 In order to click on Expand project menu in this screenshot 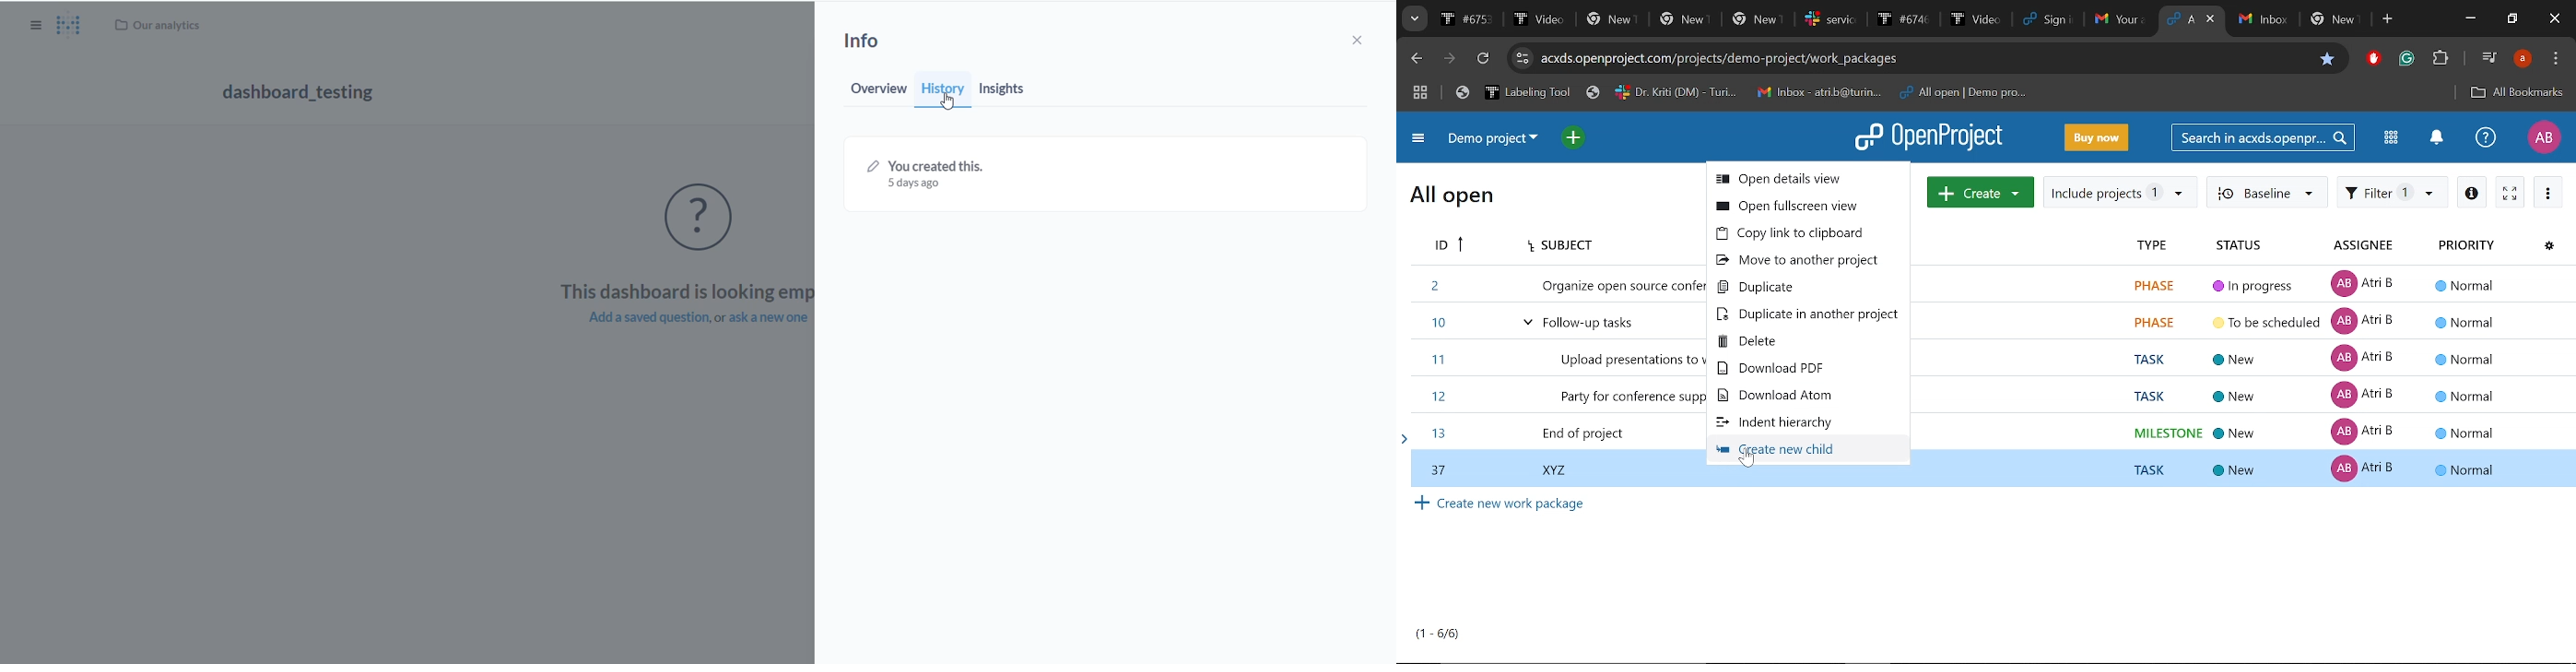, I will do `click(1419, 141)`.